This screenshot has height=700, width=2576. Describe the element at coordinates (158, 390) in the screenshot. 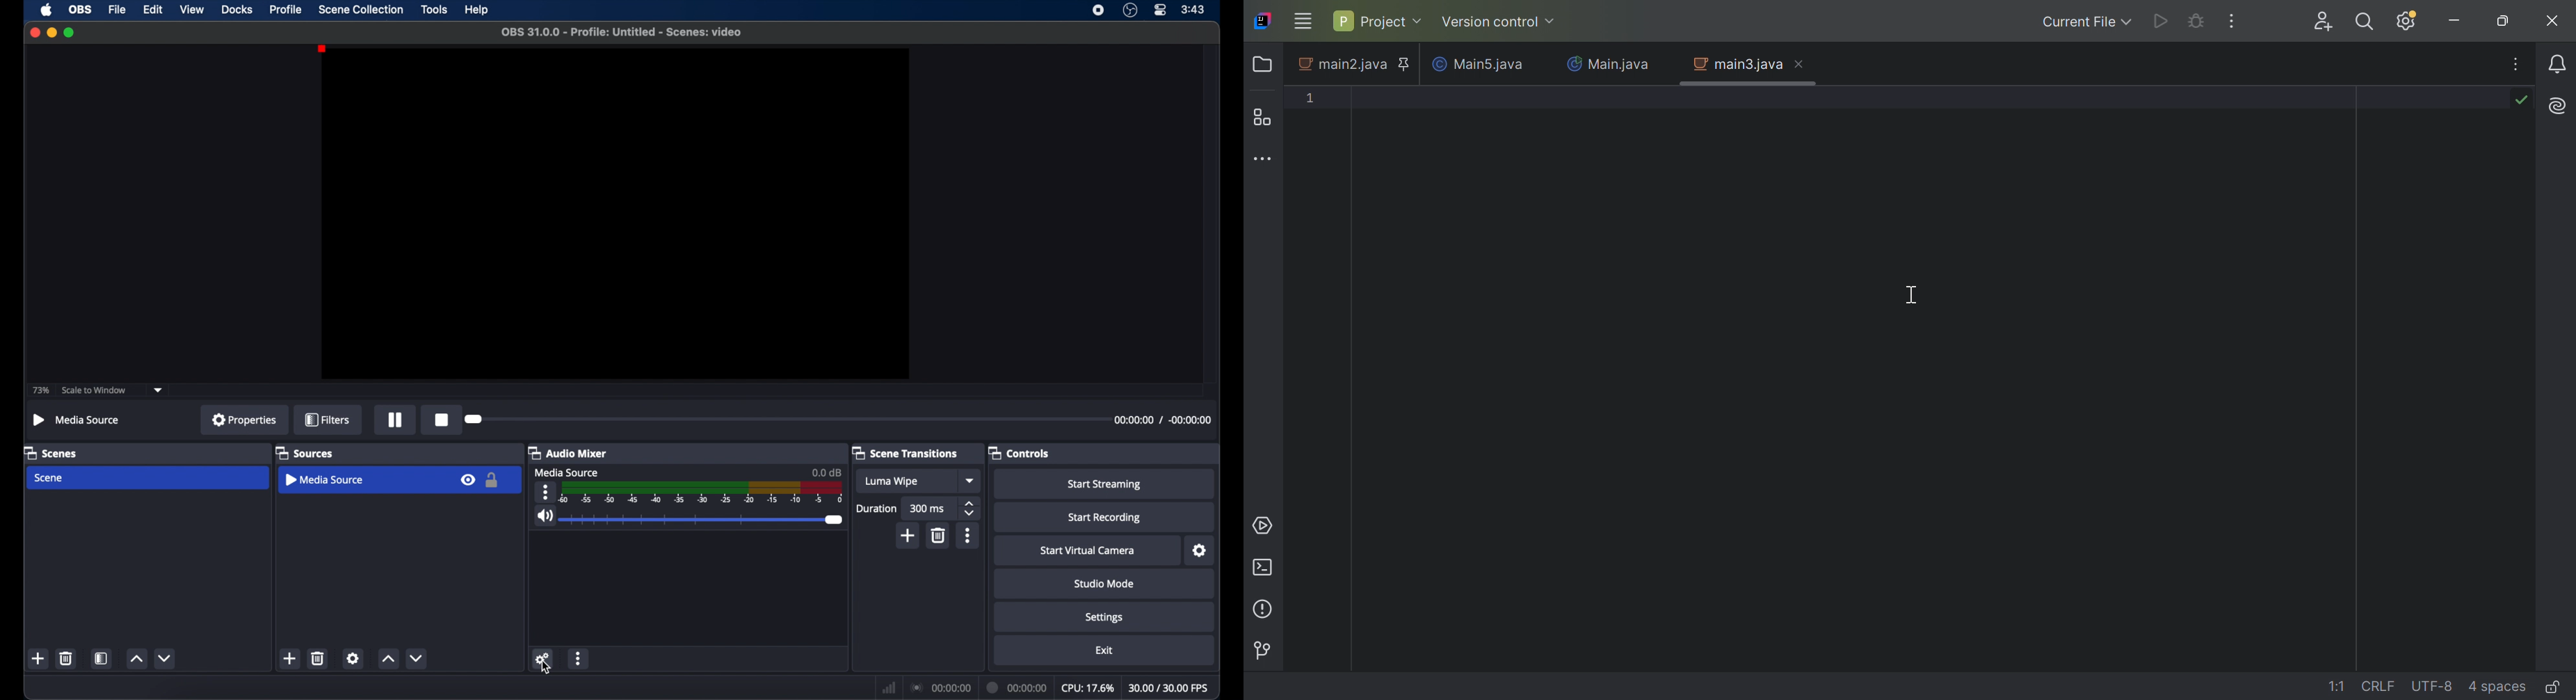

I see `dropdown` at that location.